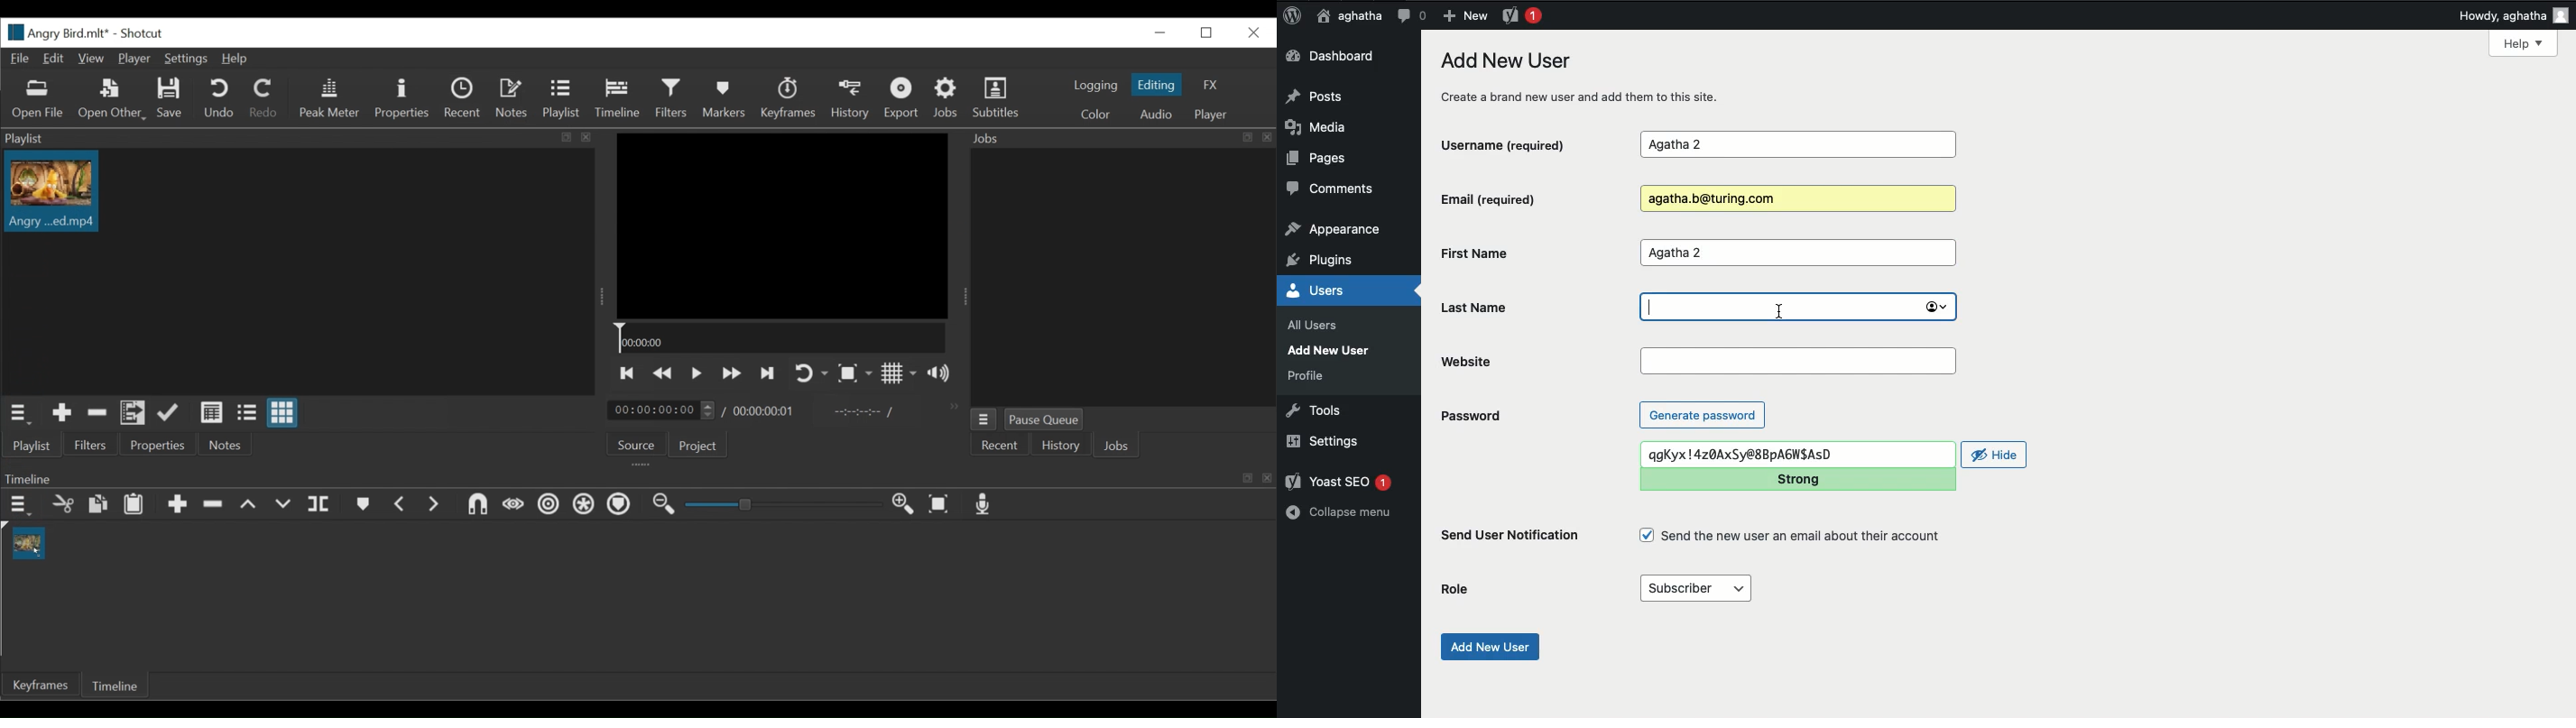  What do you see at coordinates (1162, 33) in the screenshot?
I see `Minimize` at bounding box center [1162, 33].